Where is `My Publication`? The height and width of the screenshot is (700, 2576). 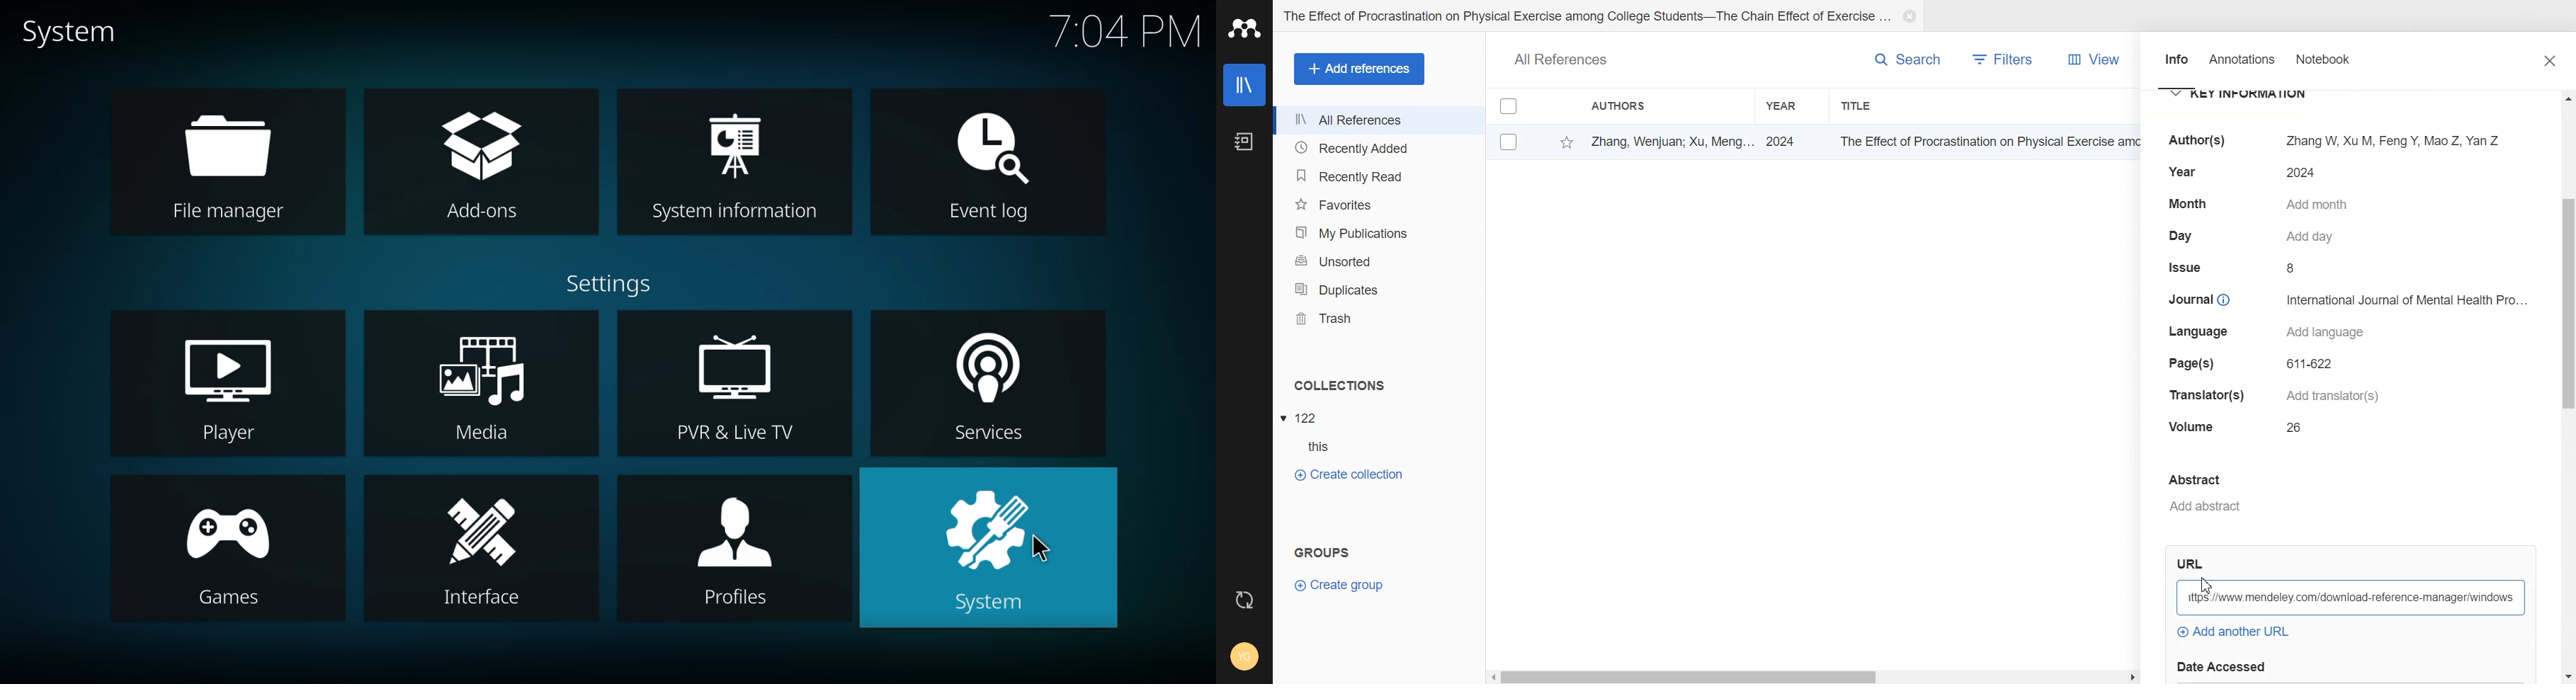 My Publication is located at coordinates (1380, 233).